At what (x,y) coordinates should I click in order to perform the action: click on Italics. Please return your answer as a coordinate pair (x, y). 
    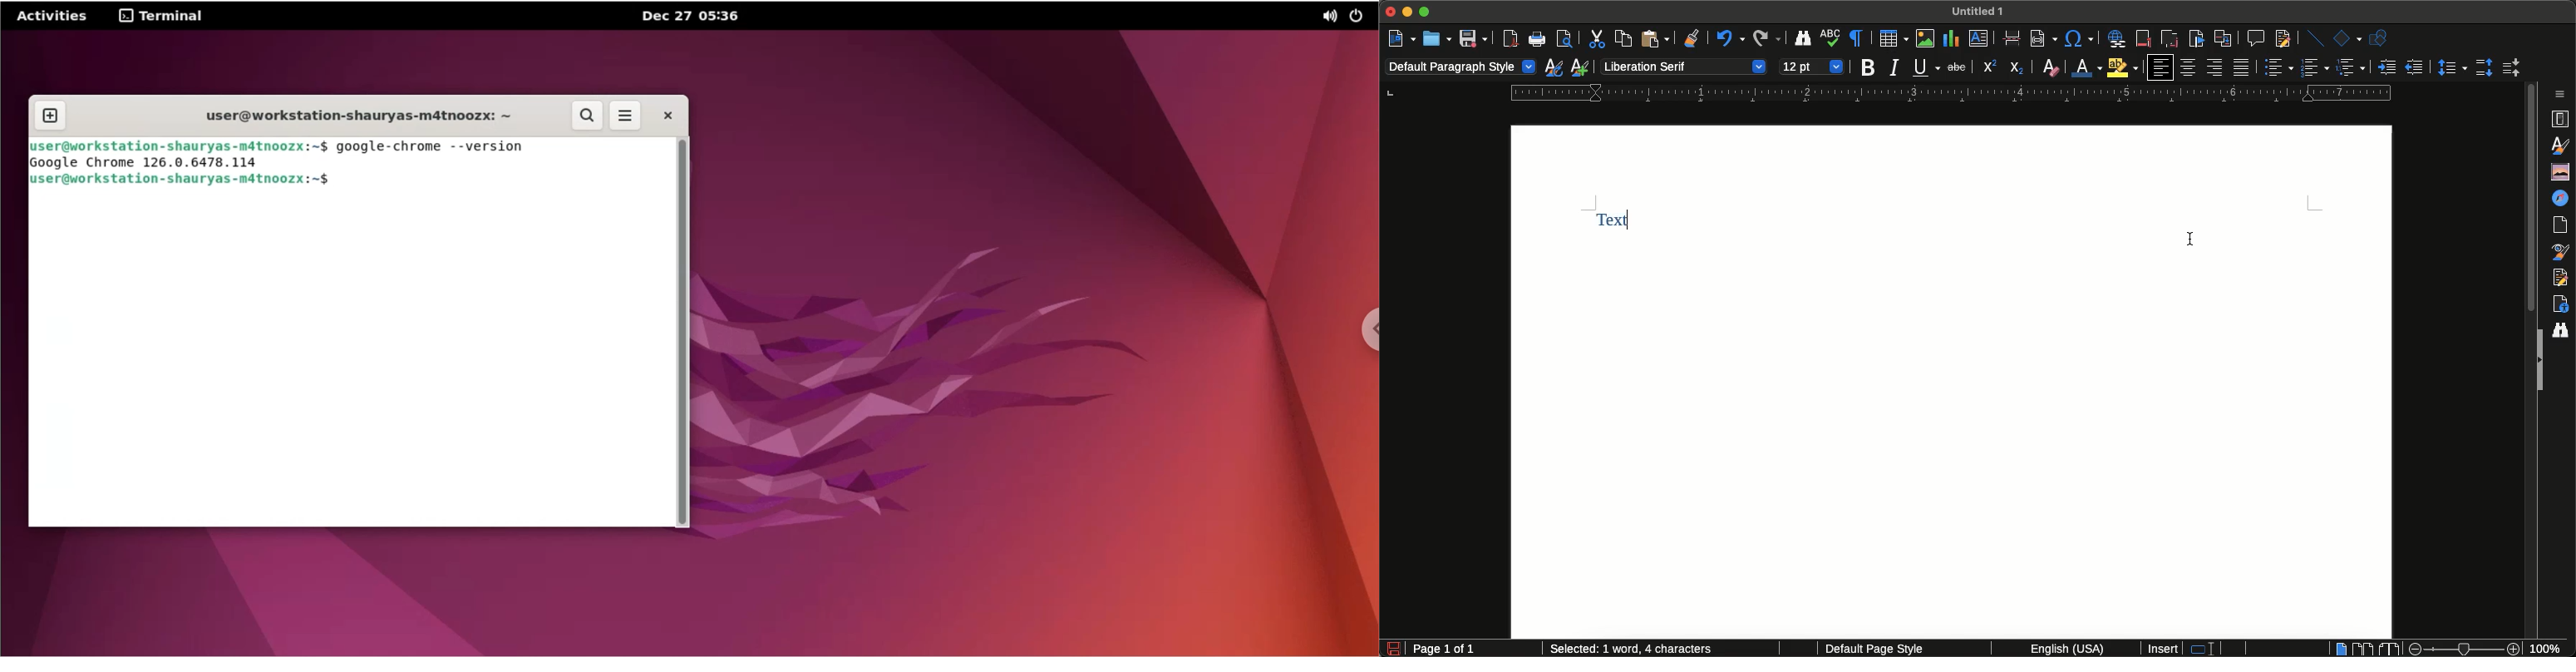
    Looking at the image, I should click on (1894, 68).